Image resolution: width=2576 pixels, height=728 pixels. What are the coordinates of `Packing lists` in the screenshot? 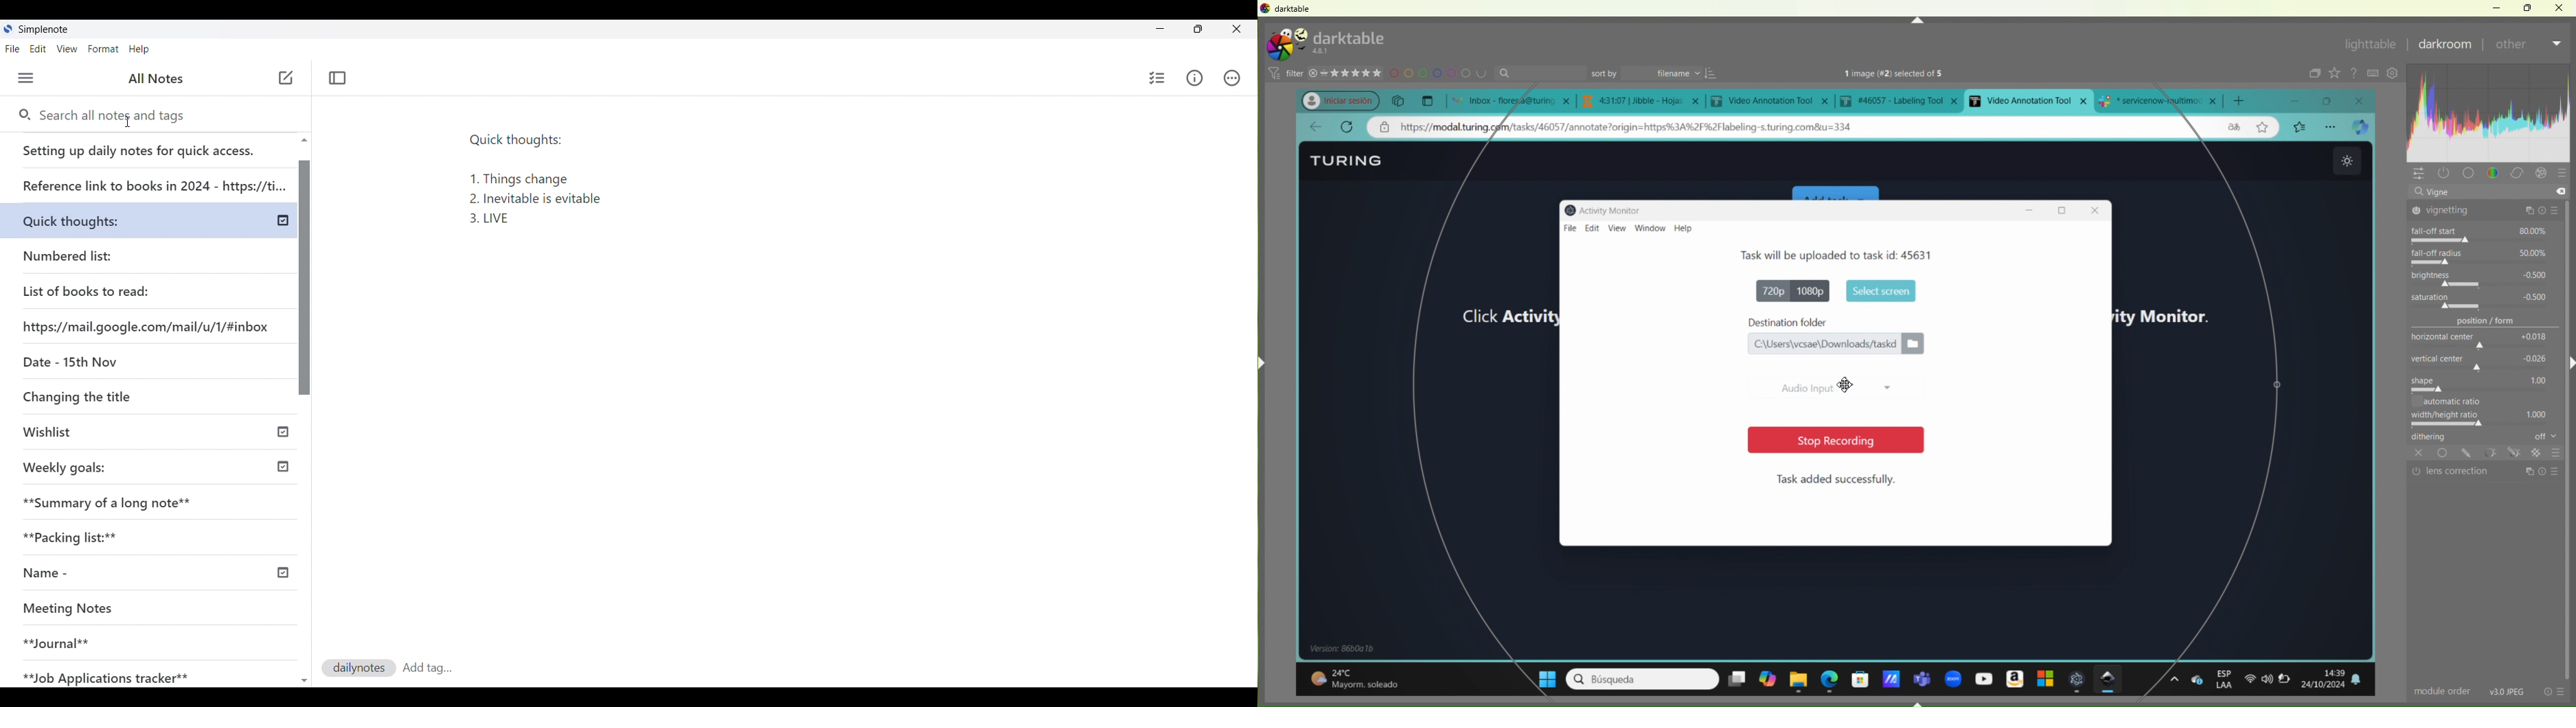 It's located at (155, 535).